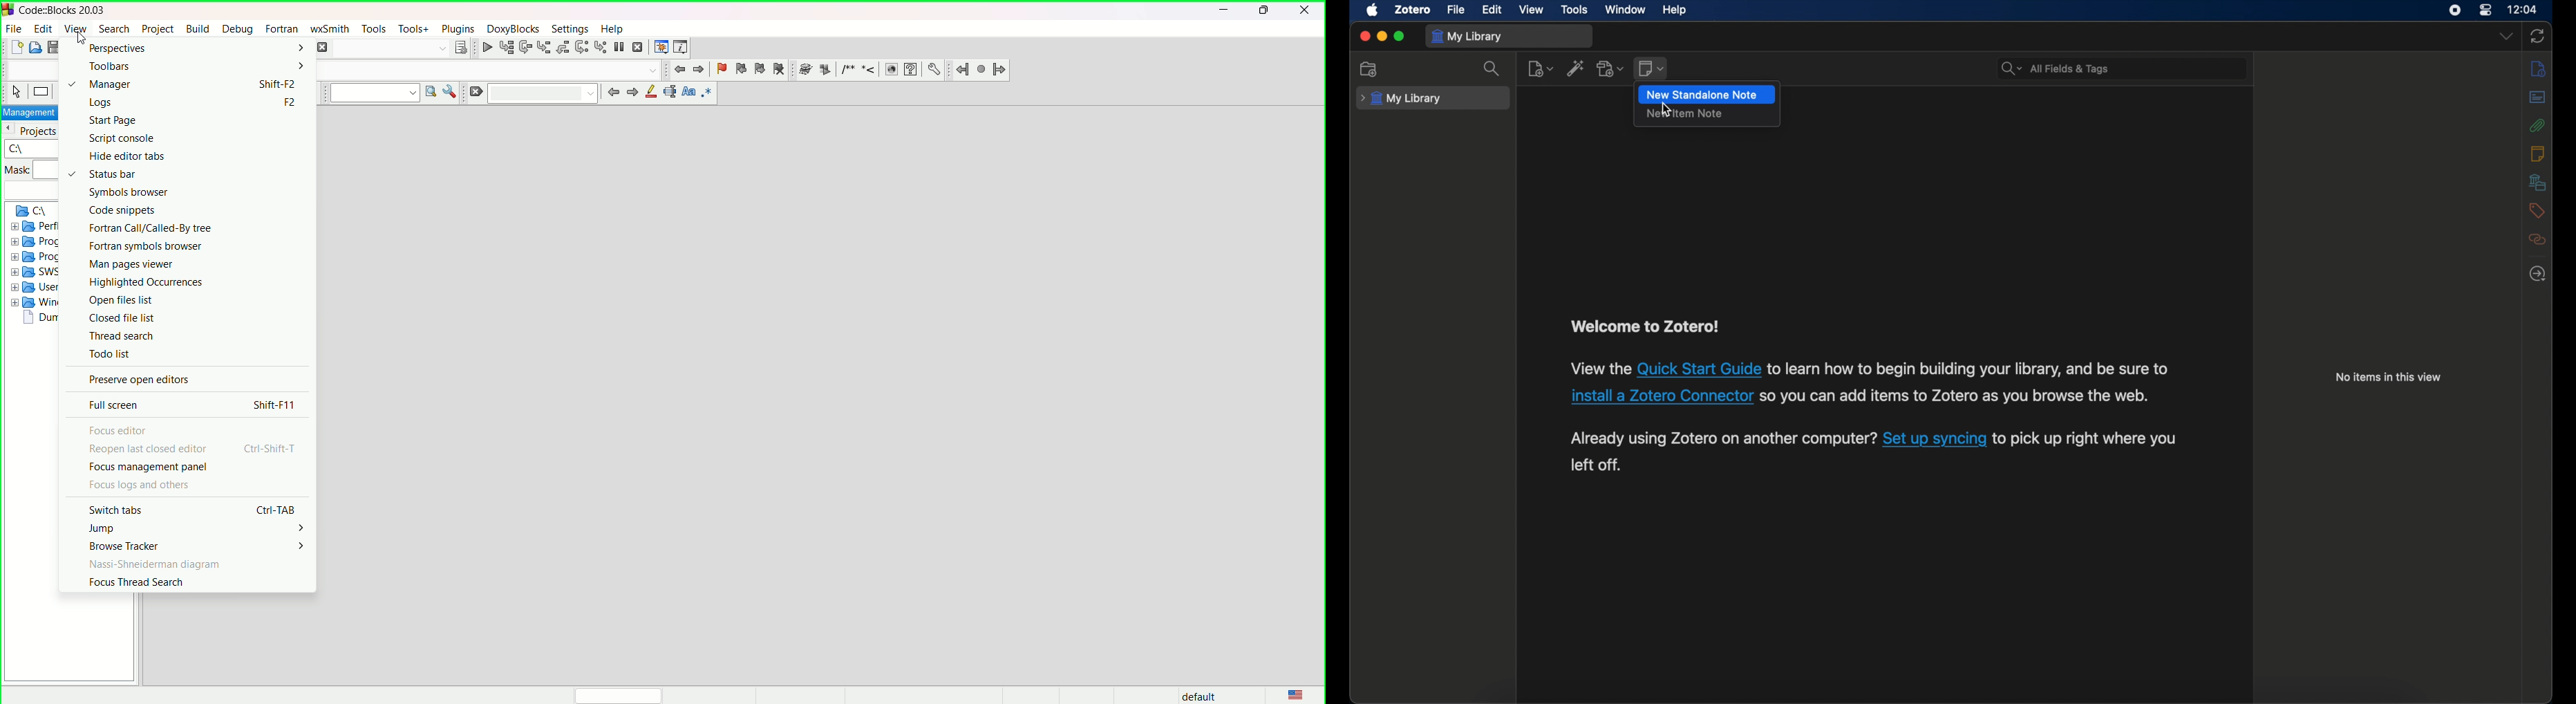 Image resolution: width=2576 pixels, height=728 pixels. I want to click on fortran, so click(283, 28).